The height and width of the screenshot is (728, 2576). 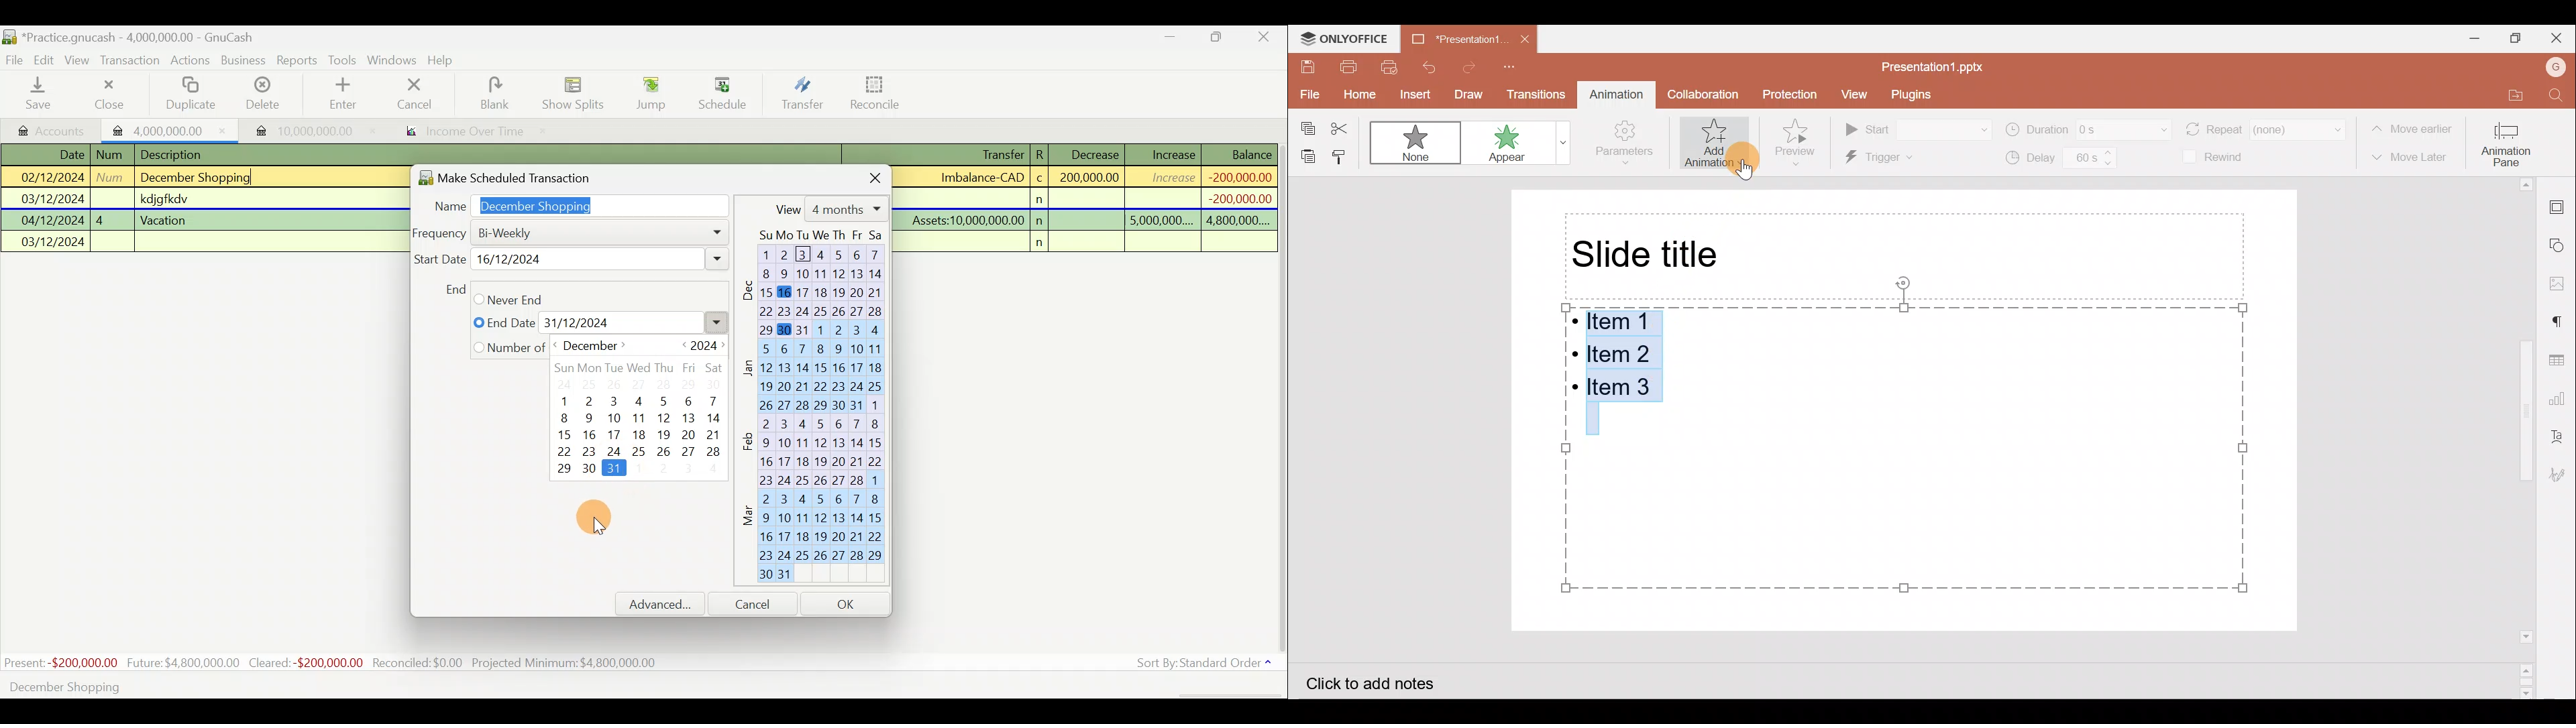 I want to click on Cut, so click(x=1342, y=127).